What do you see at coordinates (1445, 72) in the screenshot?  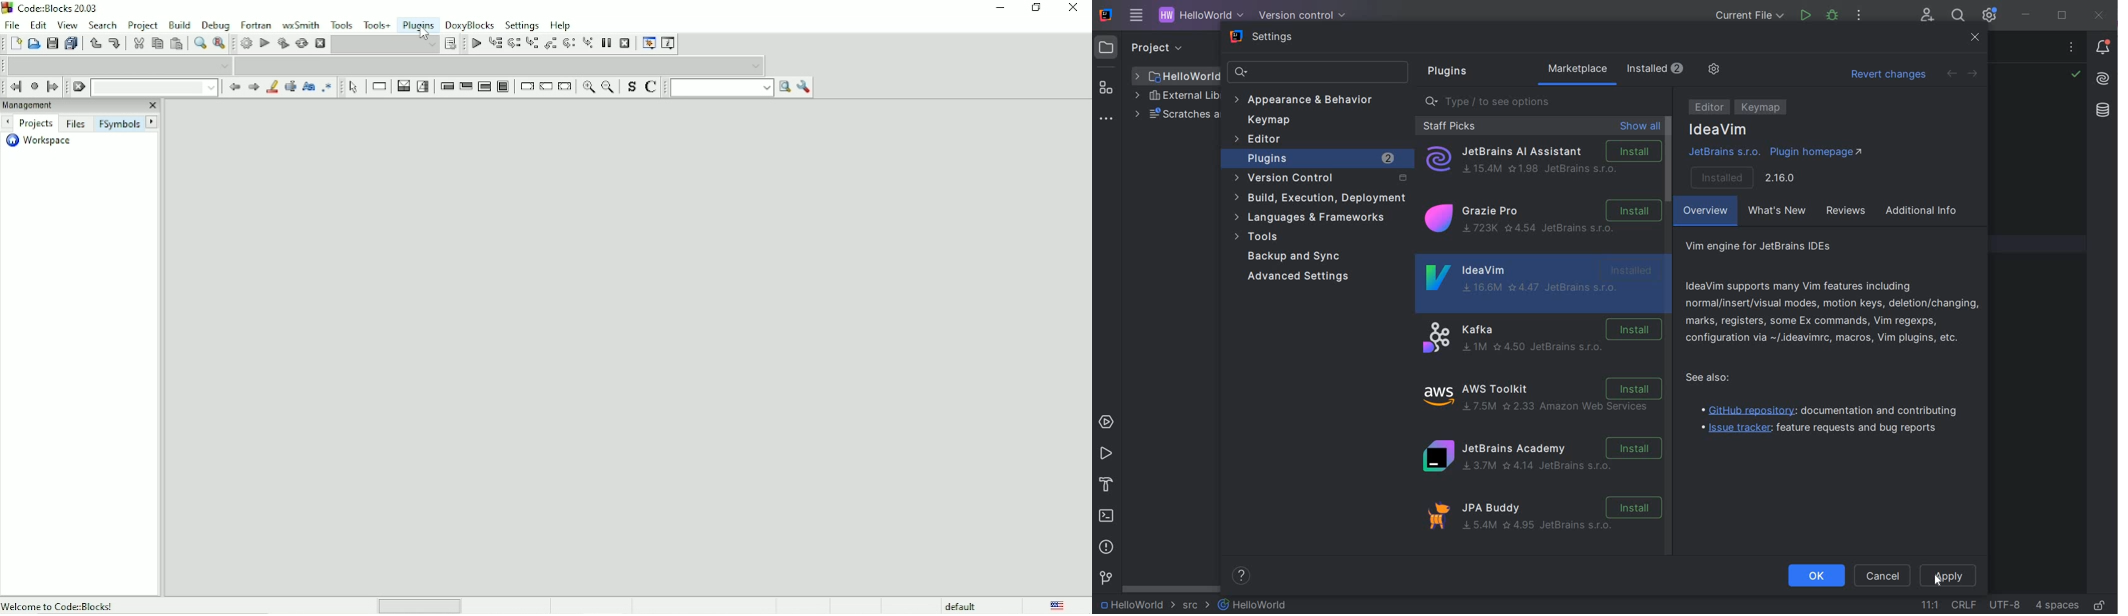 I see `plugins` at bounding box center [1445, 72].